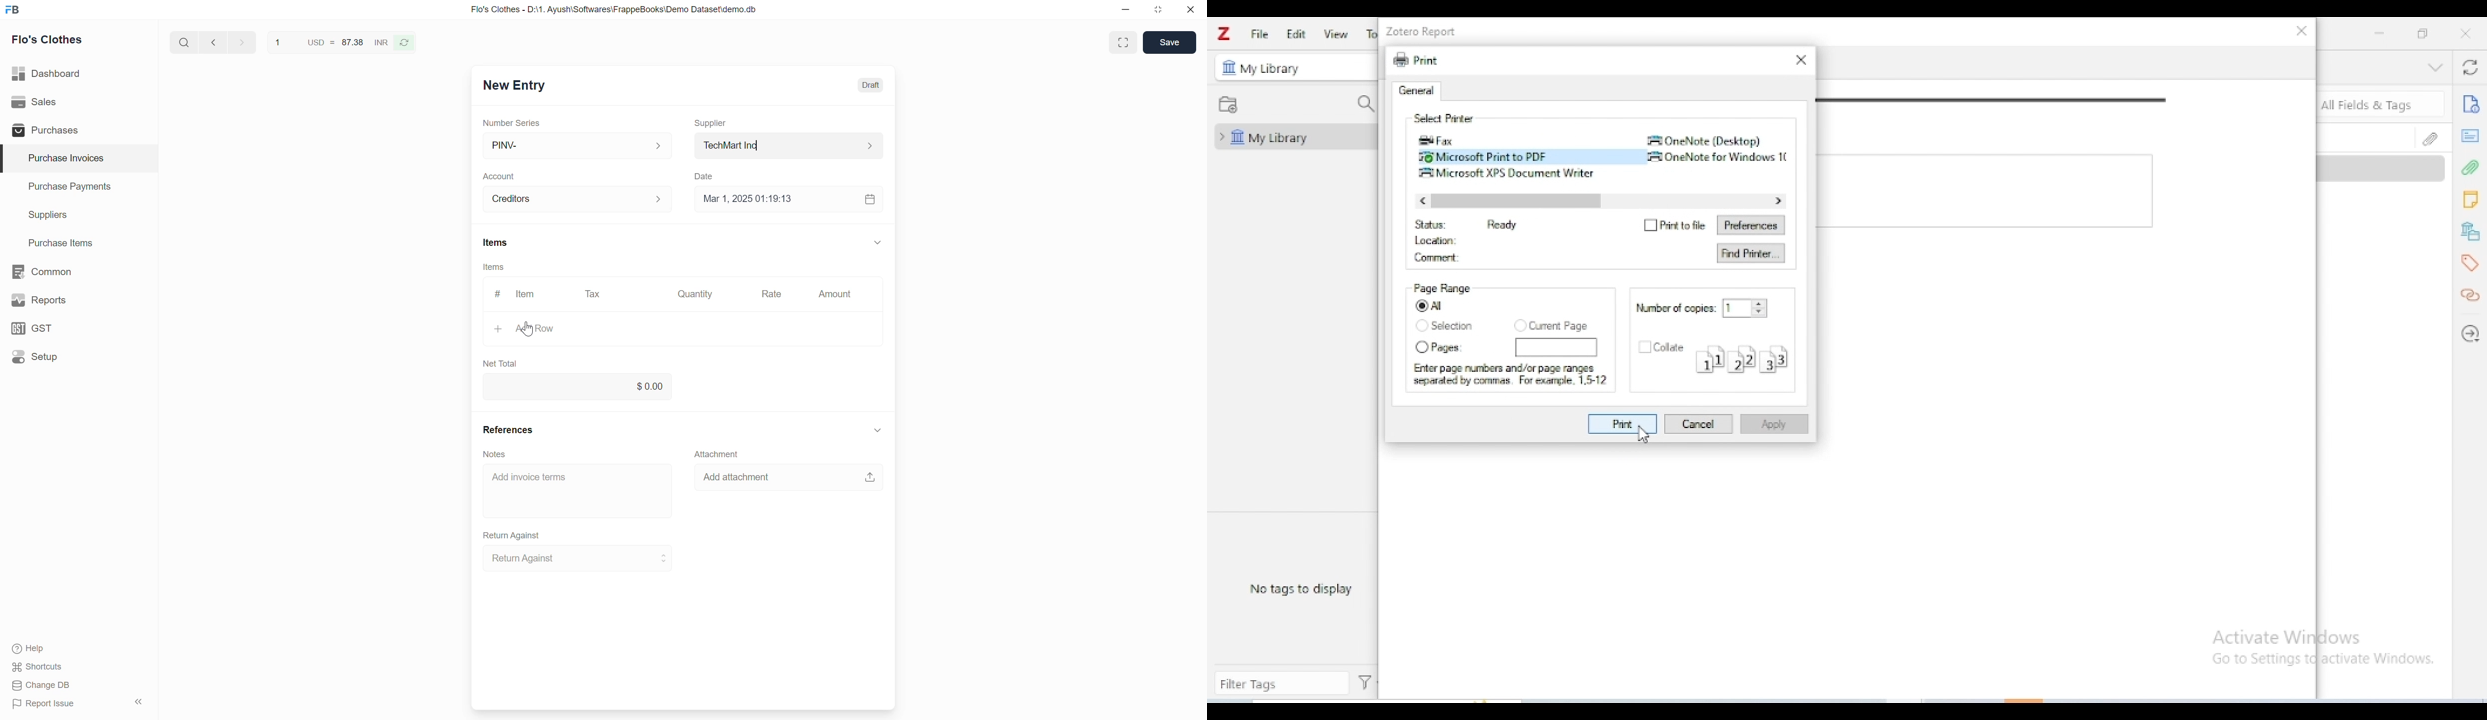  I want to click on Account, so click(502, 173).